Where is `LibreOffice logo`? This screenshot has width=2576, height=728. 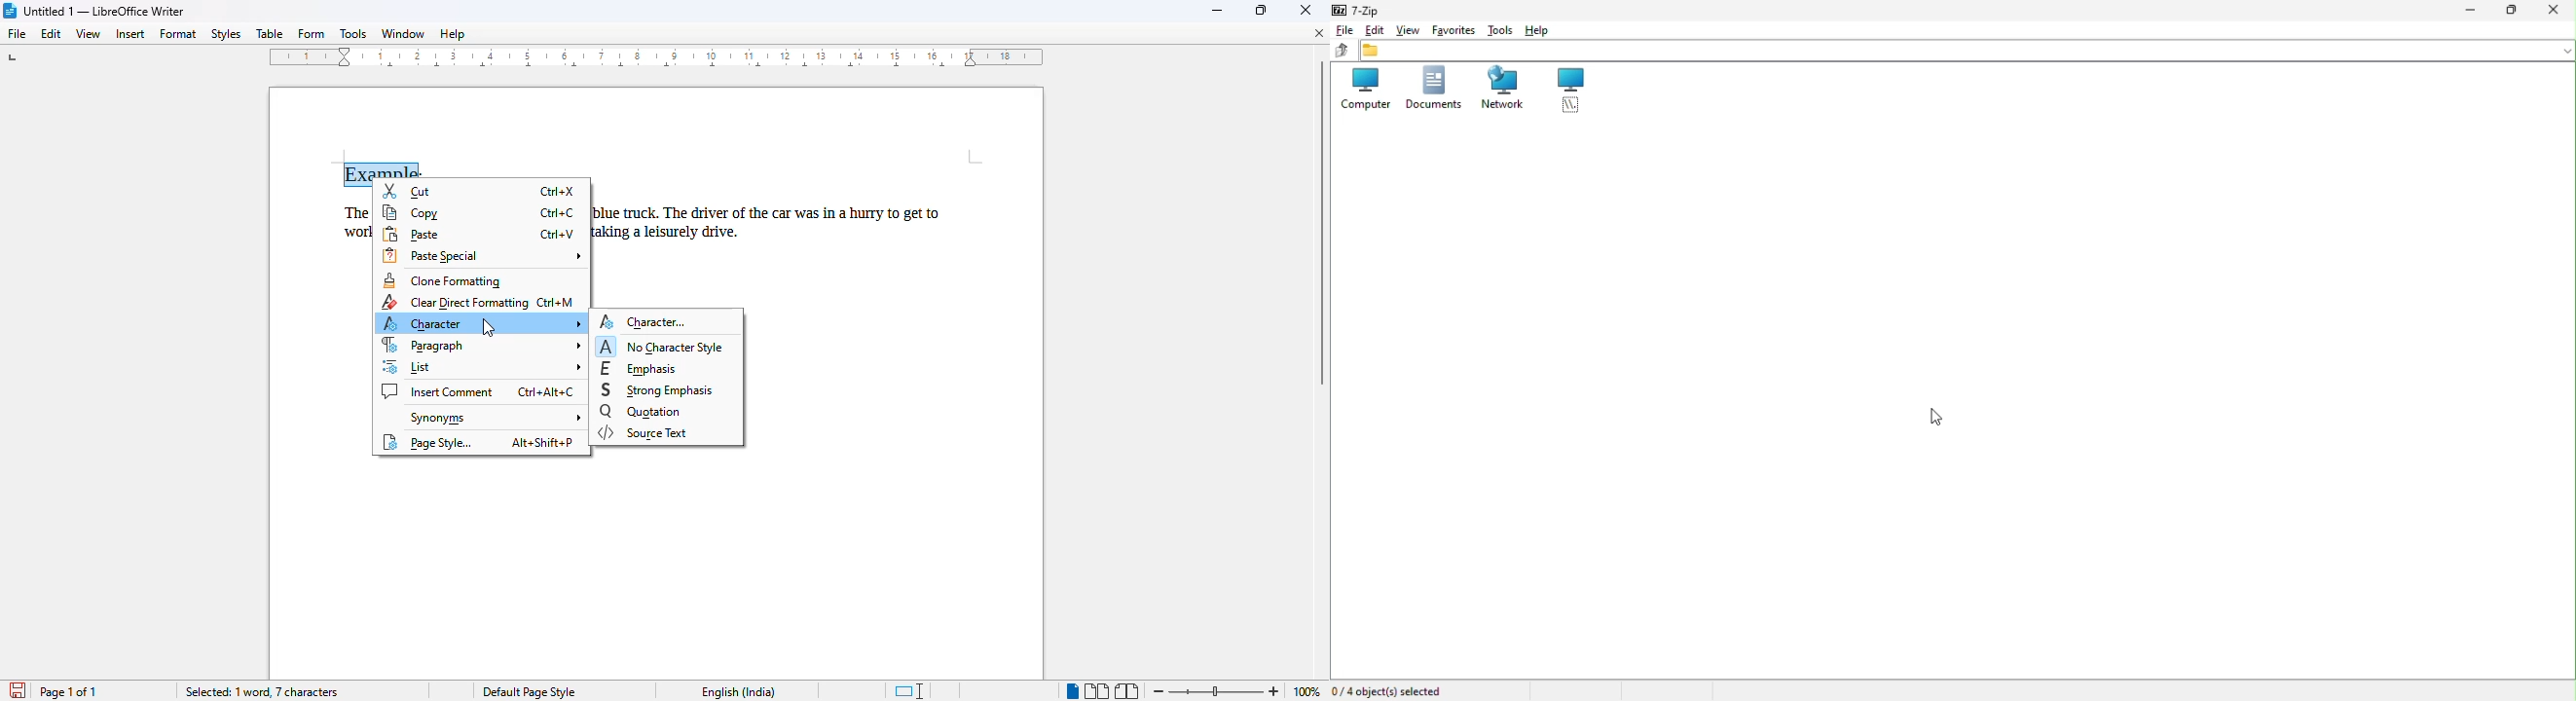 LibreOffice logo is located at coordinates (9, 11).